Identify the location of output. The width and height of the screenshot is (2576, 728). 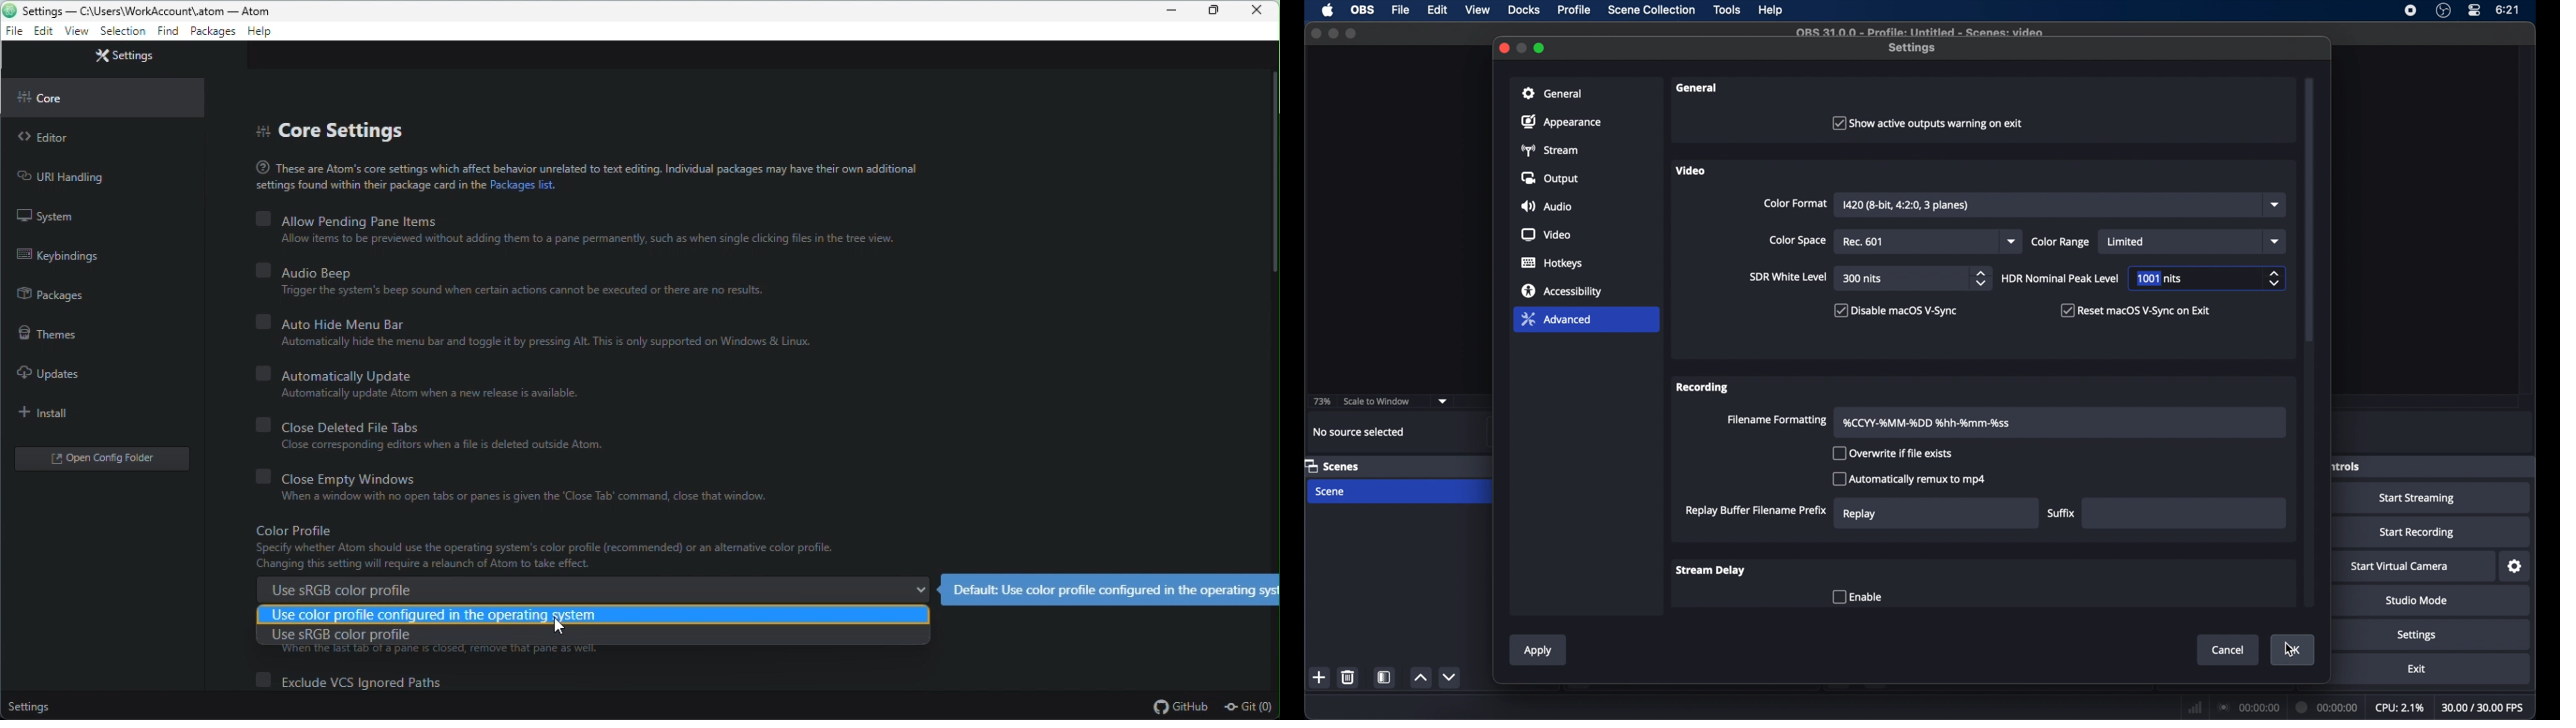
(1548, 177).